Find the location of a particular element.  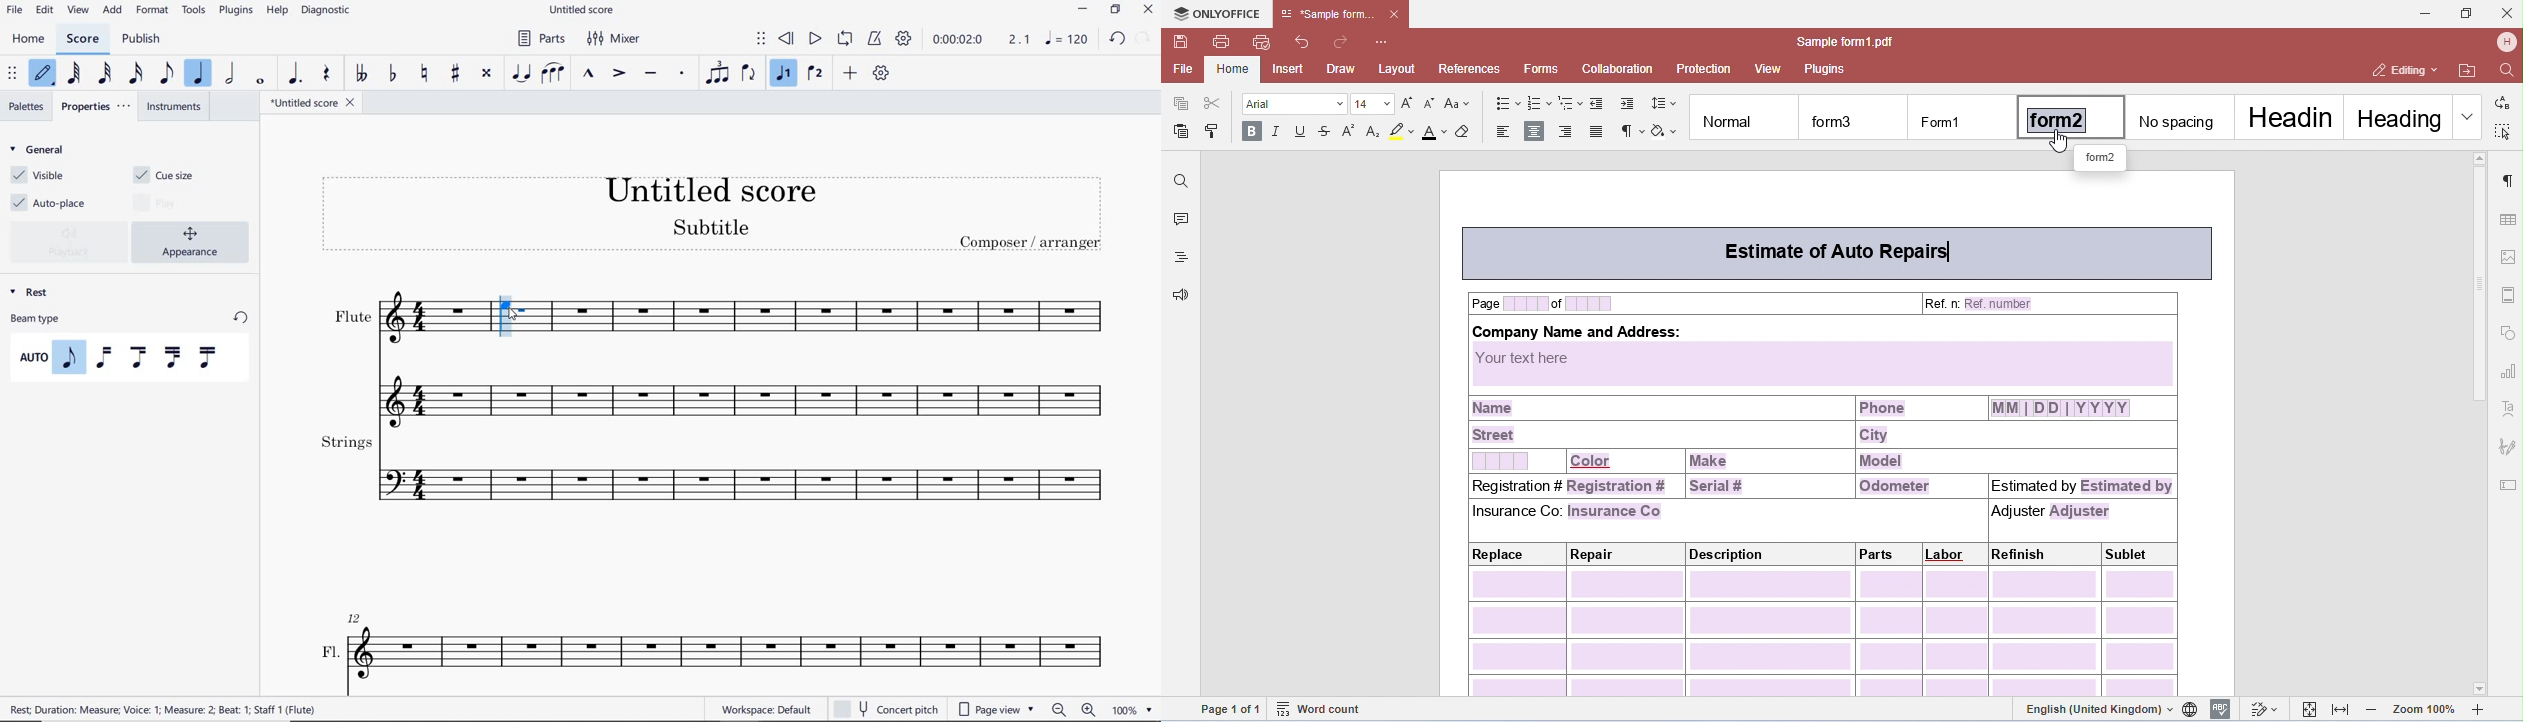

CUE SIZE is located at coordinates (167, 175).